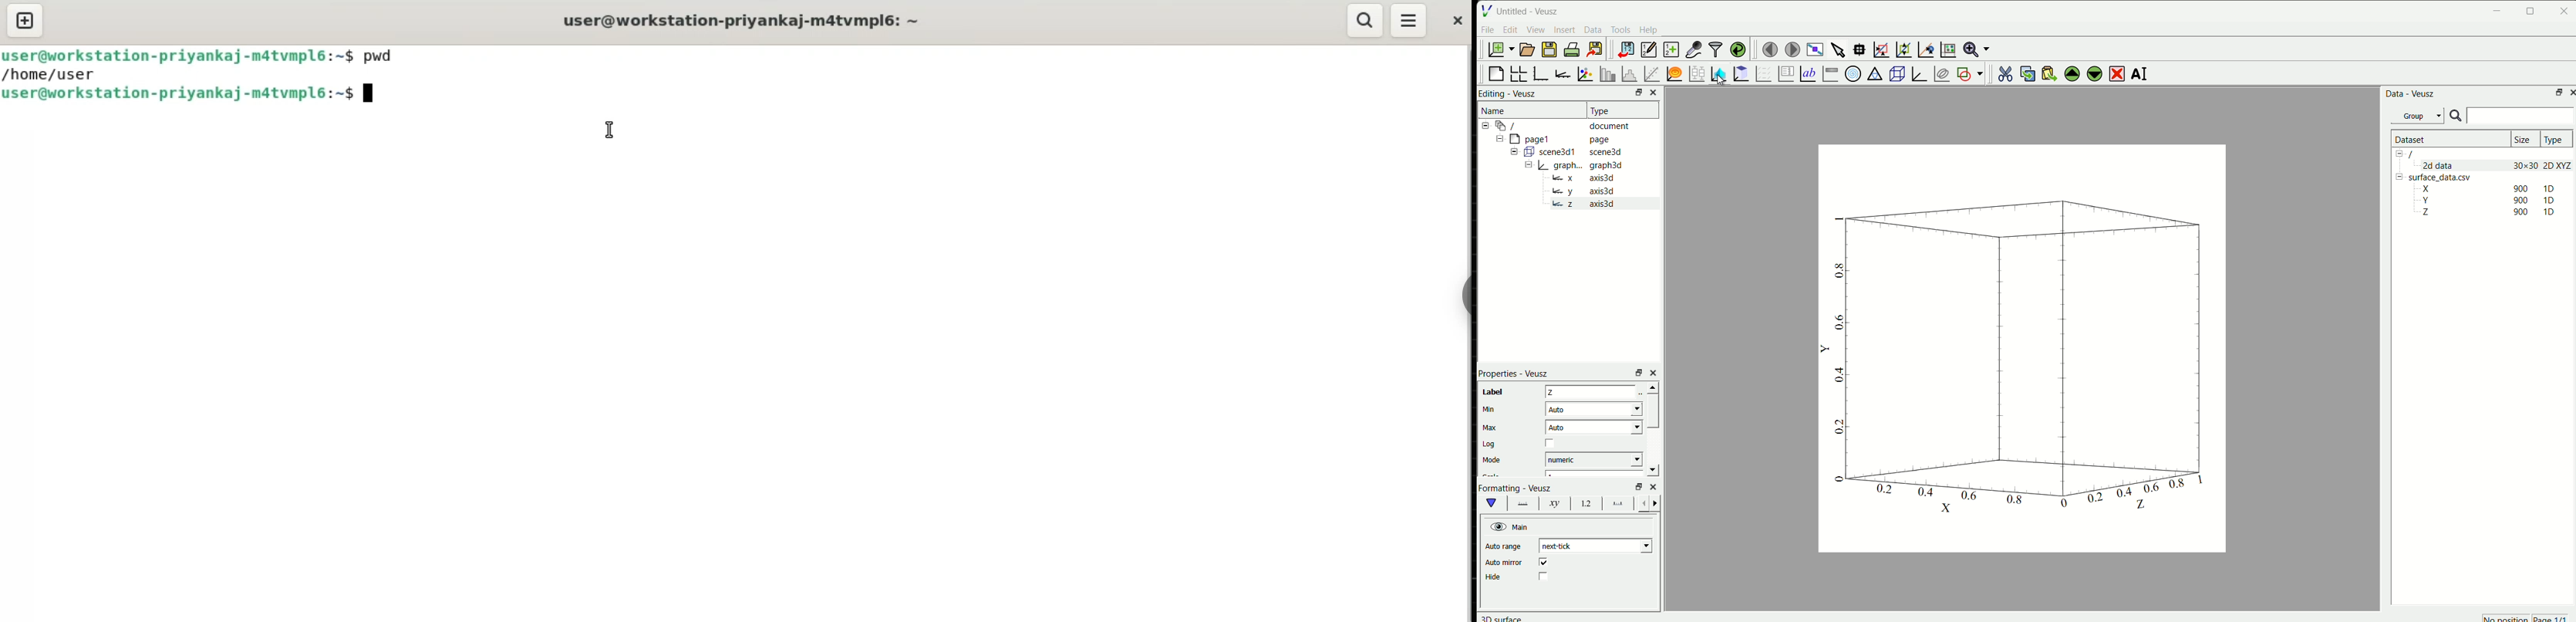  What do you see at coordinates (1639, 486) in the screenshot?
I see `open in separate window` at bounding box center [1639, 486].